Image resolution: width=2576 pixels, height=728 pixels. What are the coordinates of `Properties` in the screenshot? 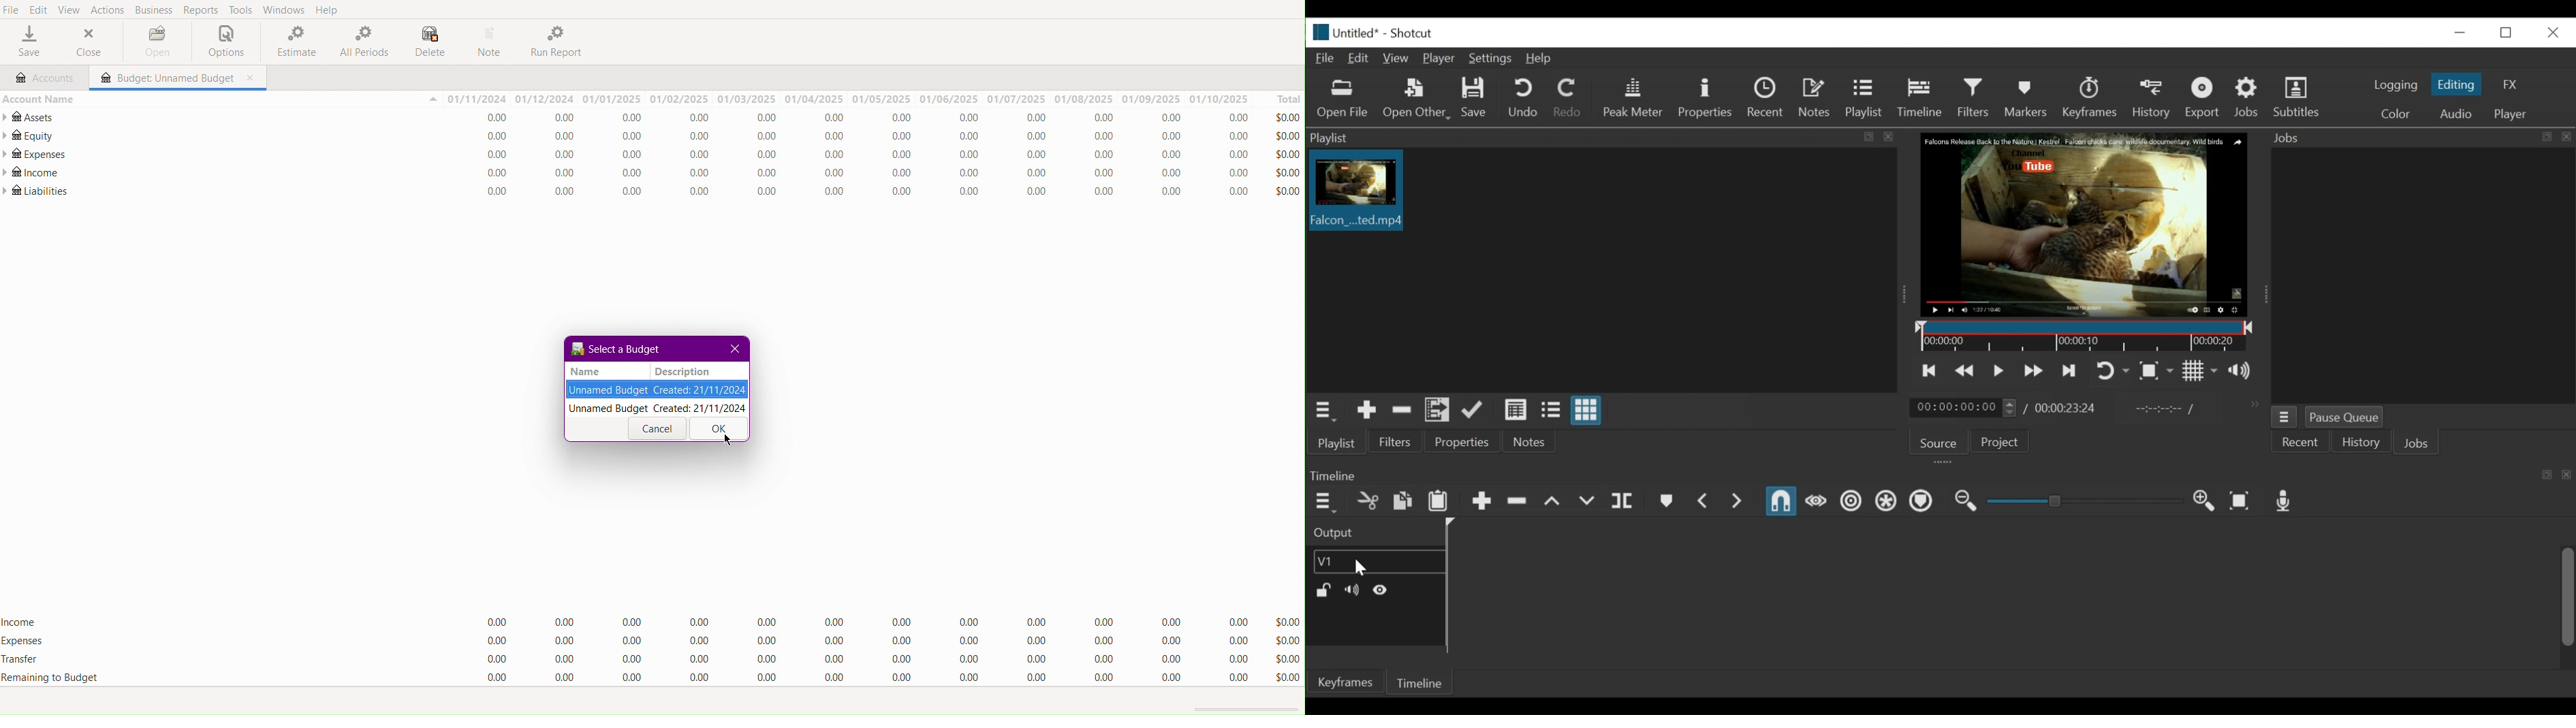 It's located at (1461, 443).